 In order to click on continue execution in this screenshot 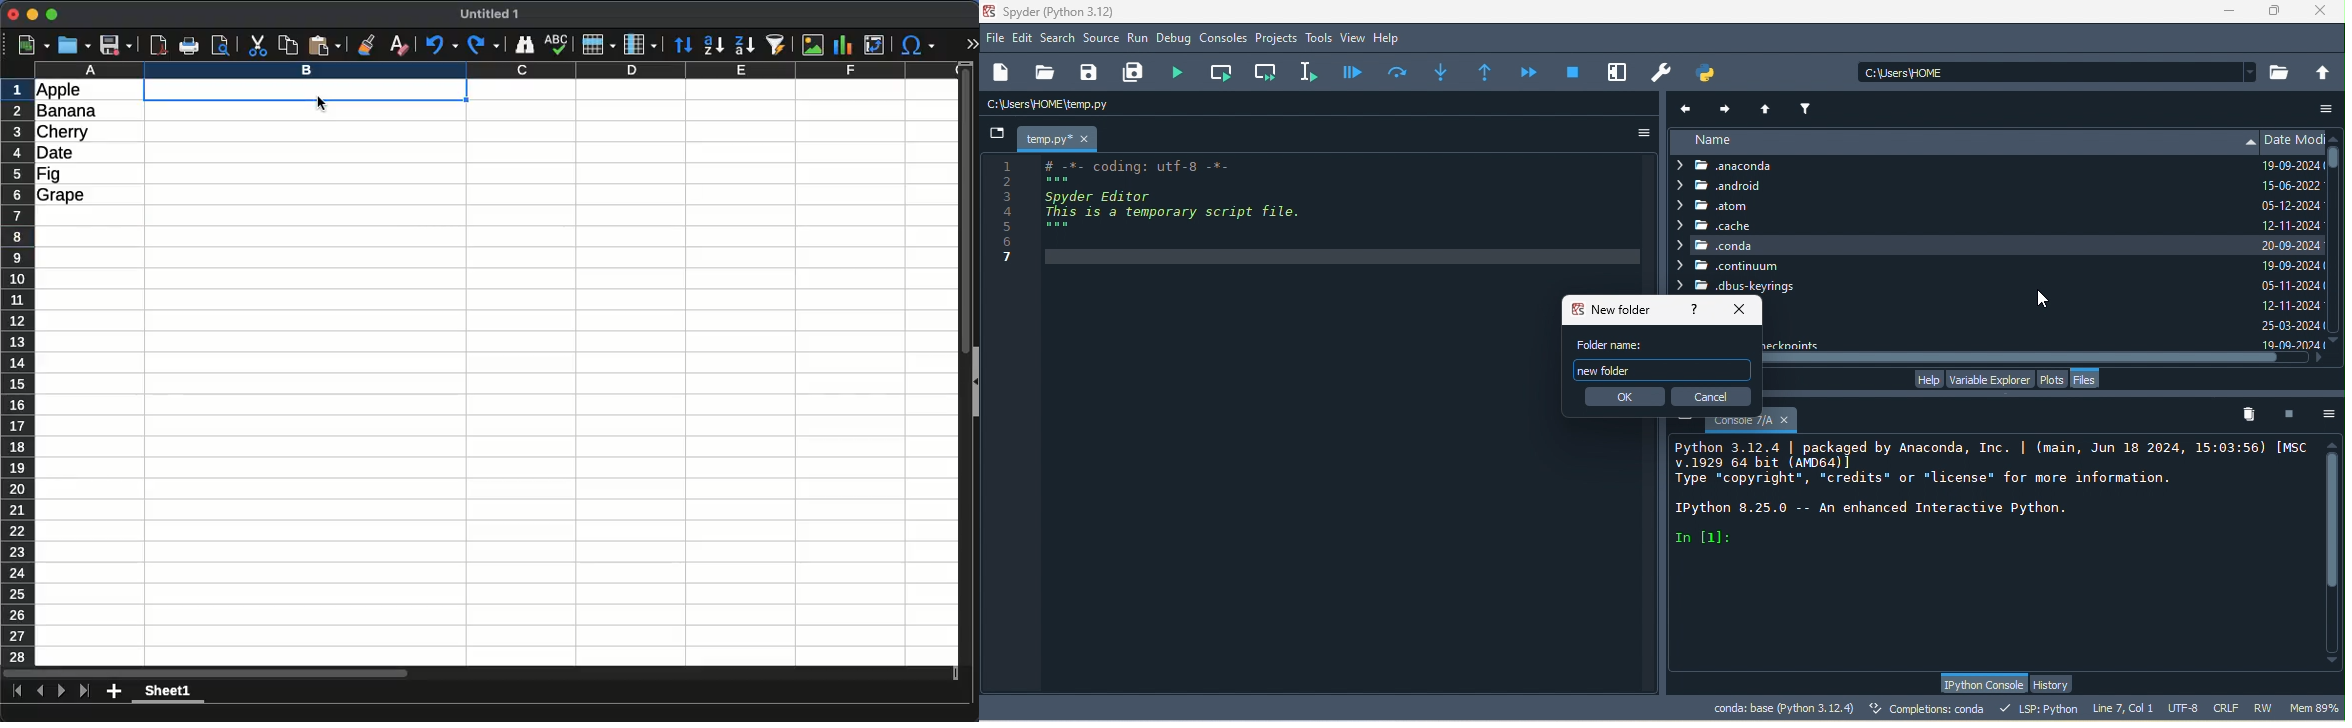, I will do `click(1531, 72)`.